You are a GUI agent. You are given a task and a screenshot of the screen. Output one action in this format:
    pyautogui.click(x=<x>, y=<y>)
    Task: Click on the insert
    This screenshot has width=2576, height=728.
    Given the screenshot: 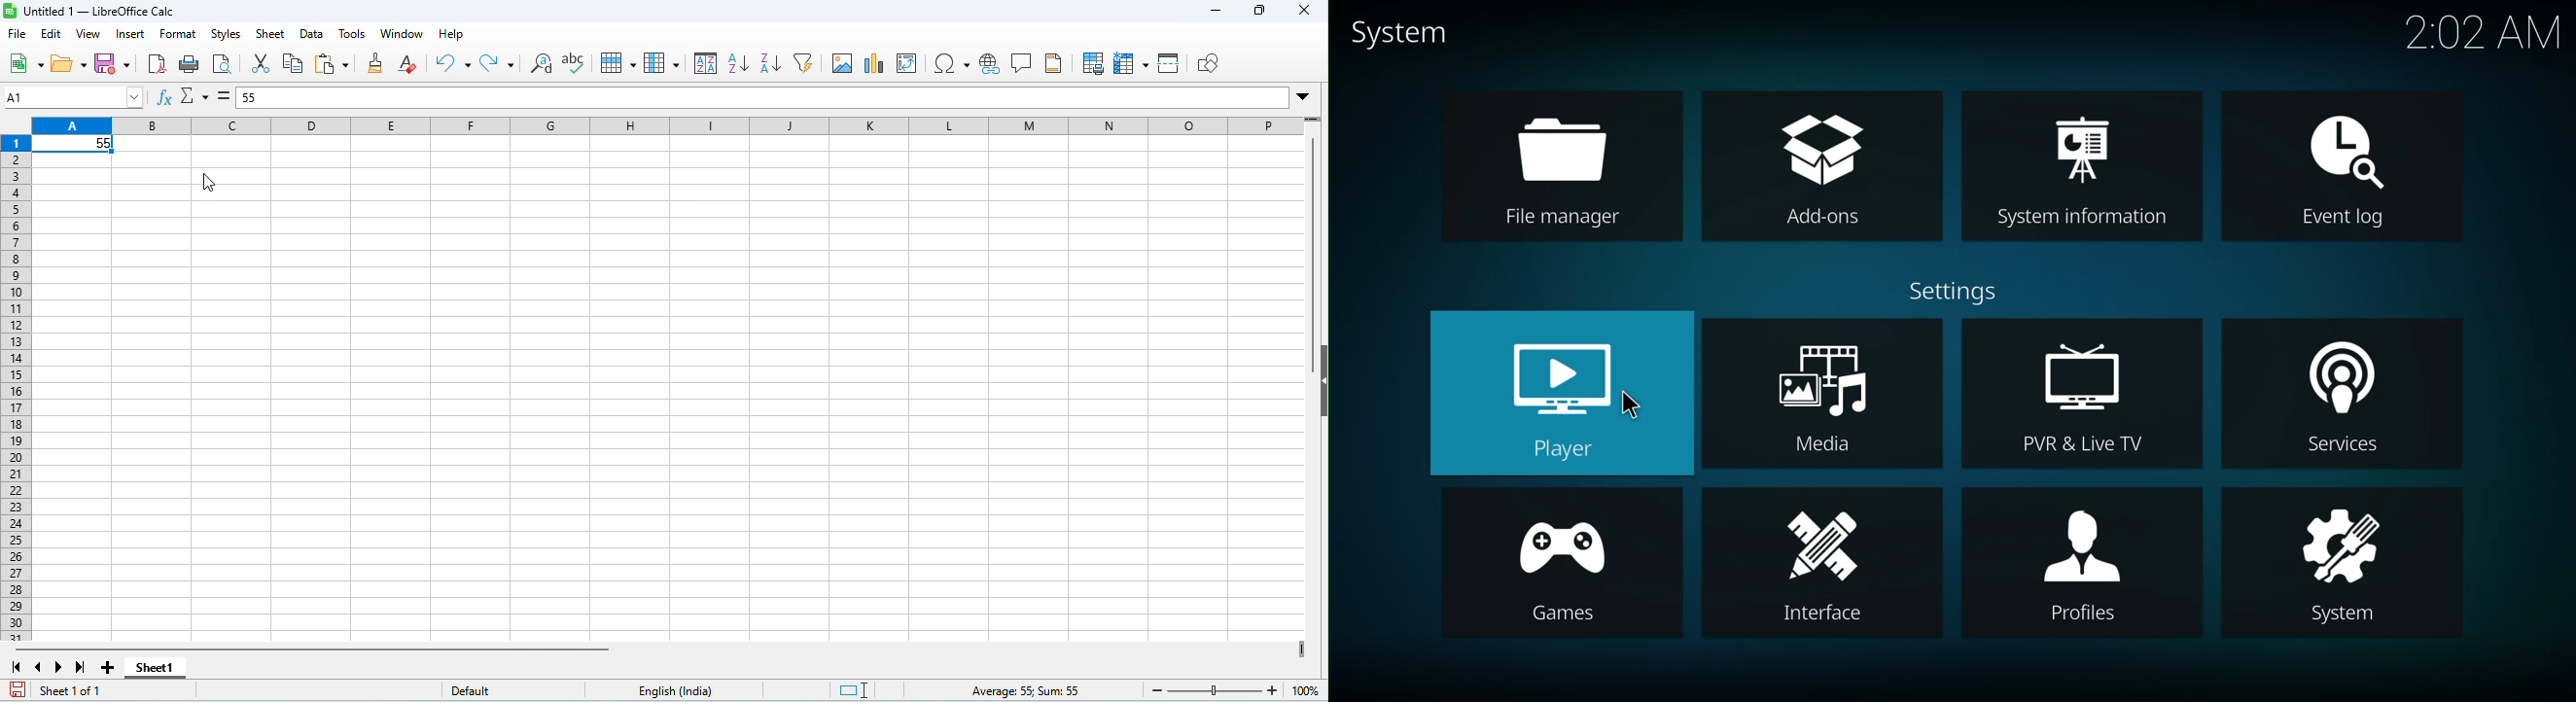 What is the action you would take?
    pyautogui.click(x=128, y=35)
    